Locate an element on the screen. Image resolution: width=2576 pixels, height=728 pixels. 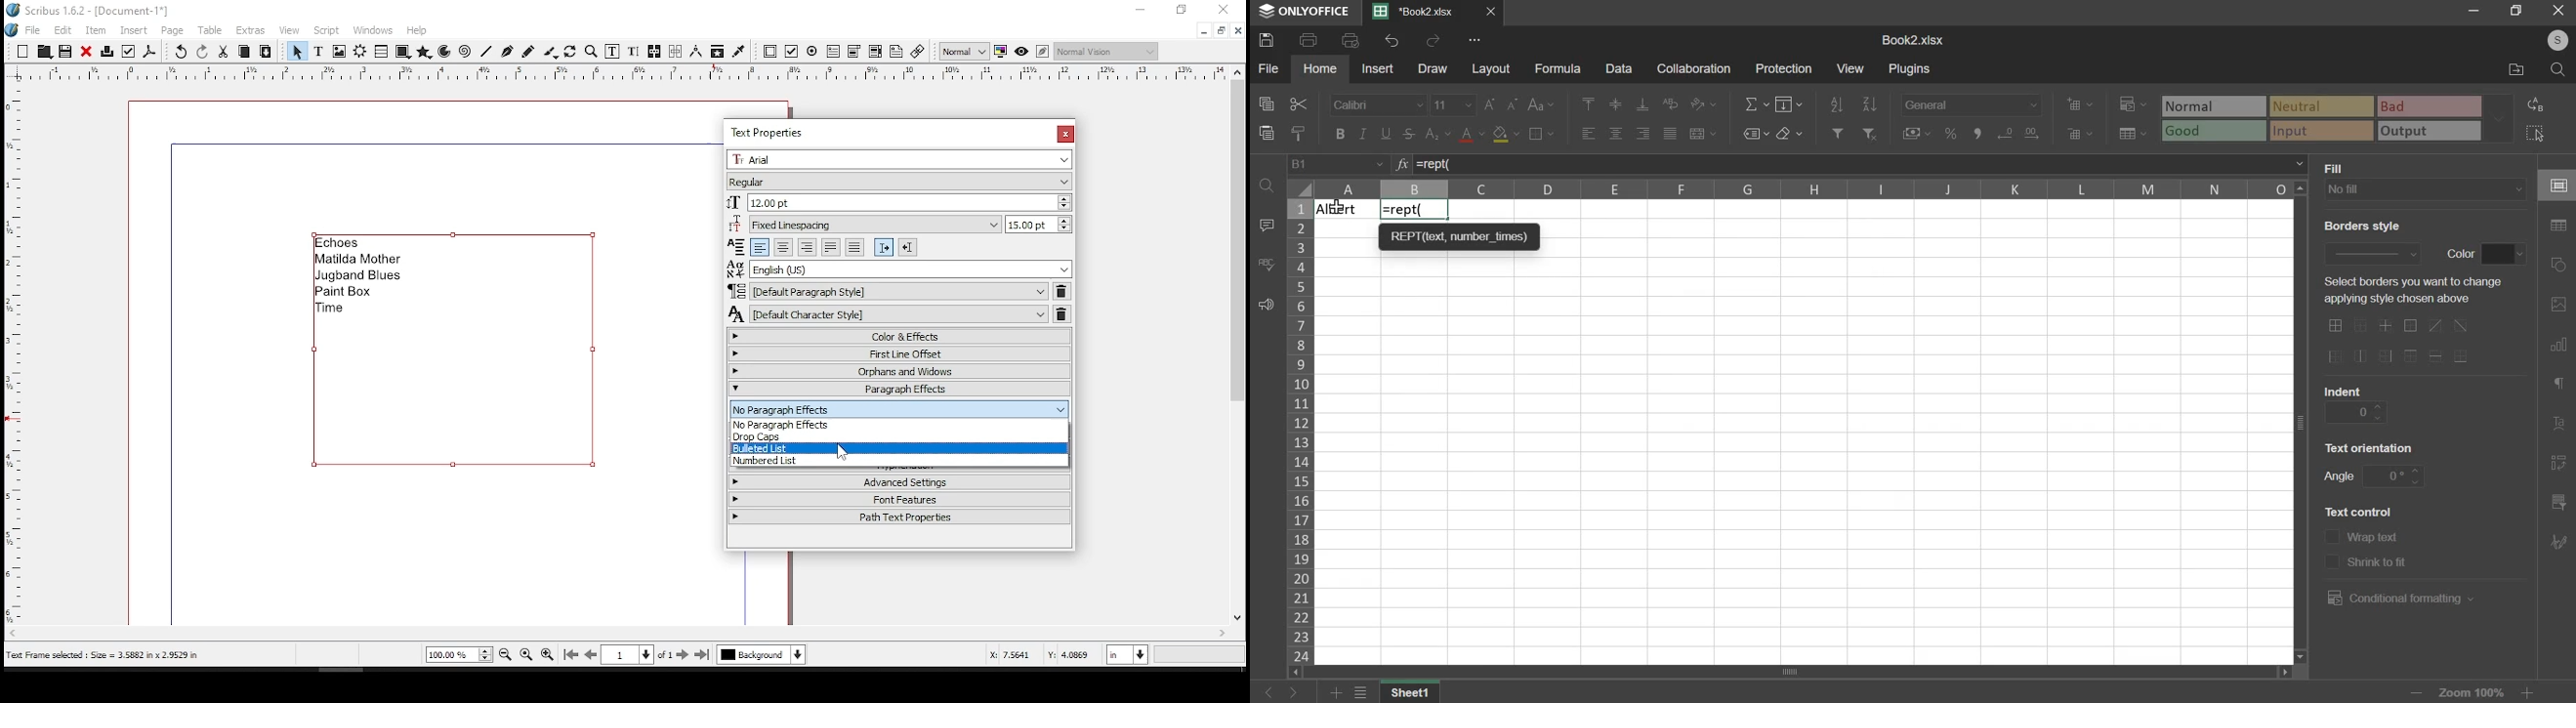
PDF radio button is located at coordinates (812, 52).